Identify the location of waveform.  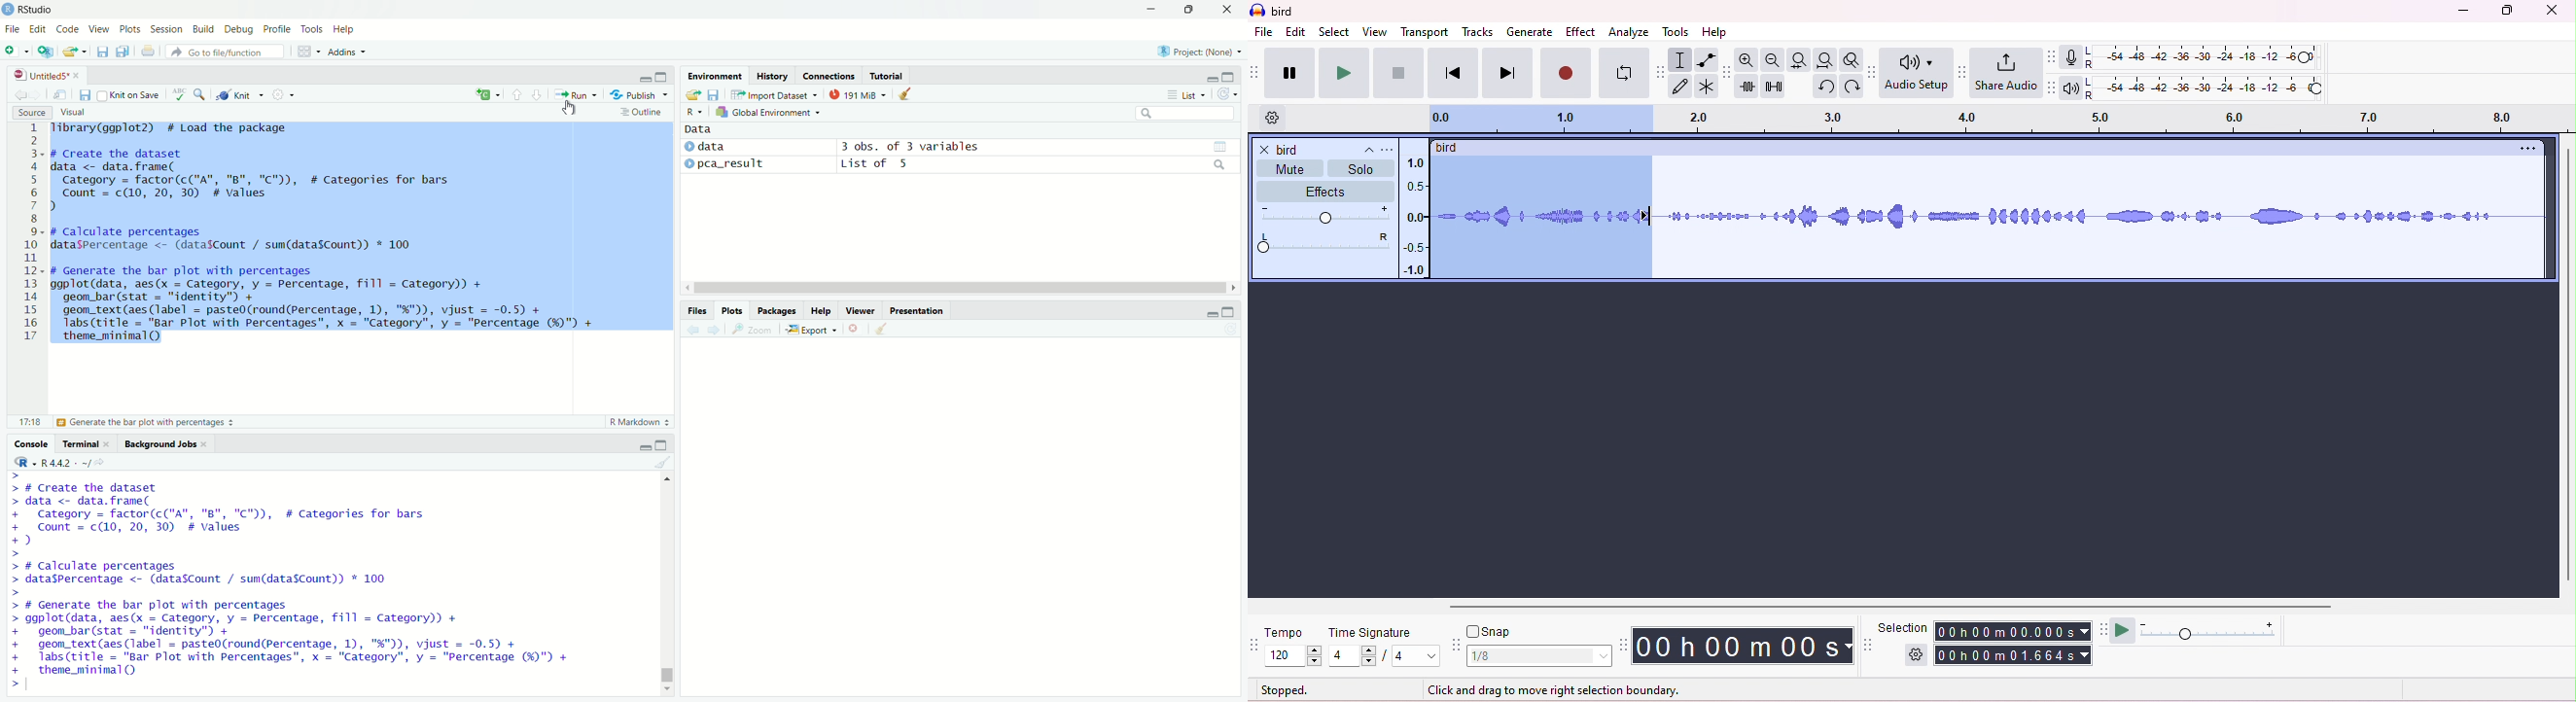
(2106, 213).